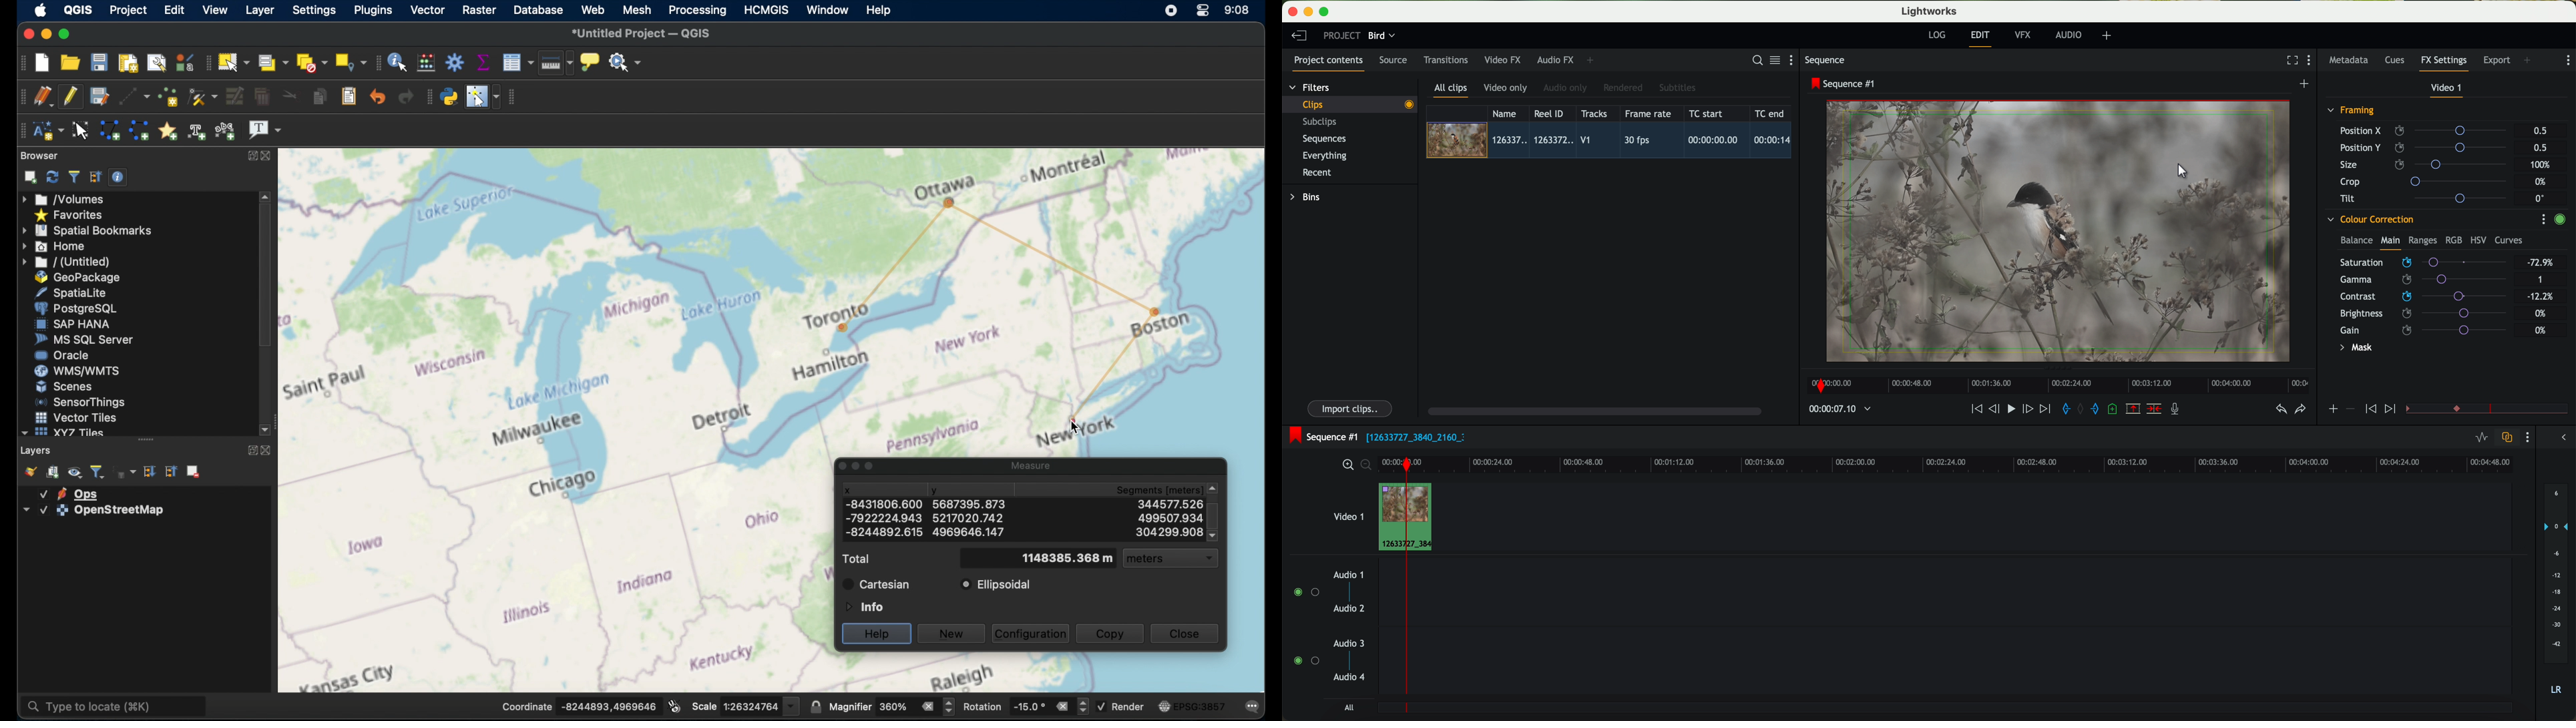  Describe the element at coordinates (2448, 90) in the screenshot. I see `video 1` at that location.